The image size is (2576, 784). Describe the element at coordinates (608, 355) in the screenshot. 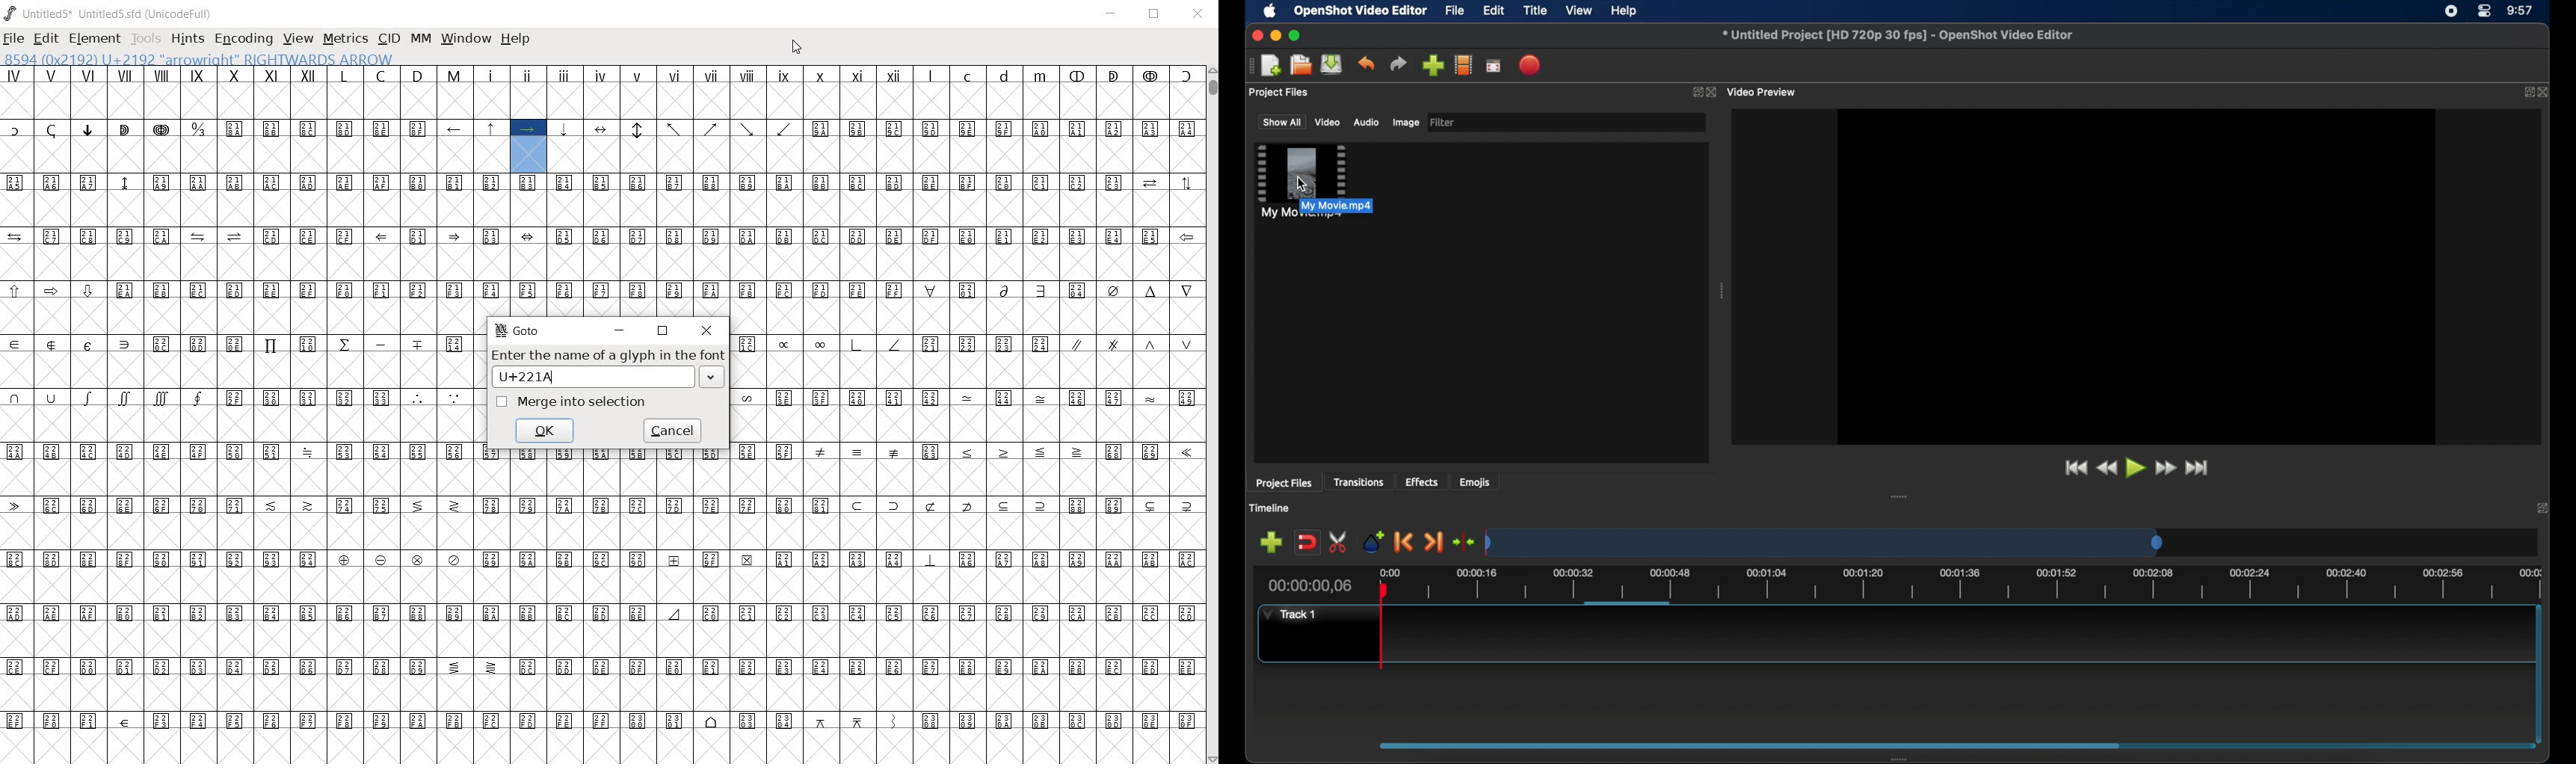

I see `Enter the name of a glyph in the font` at that location.